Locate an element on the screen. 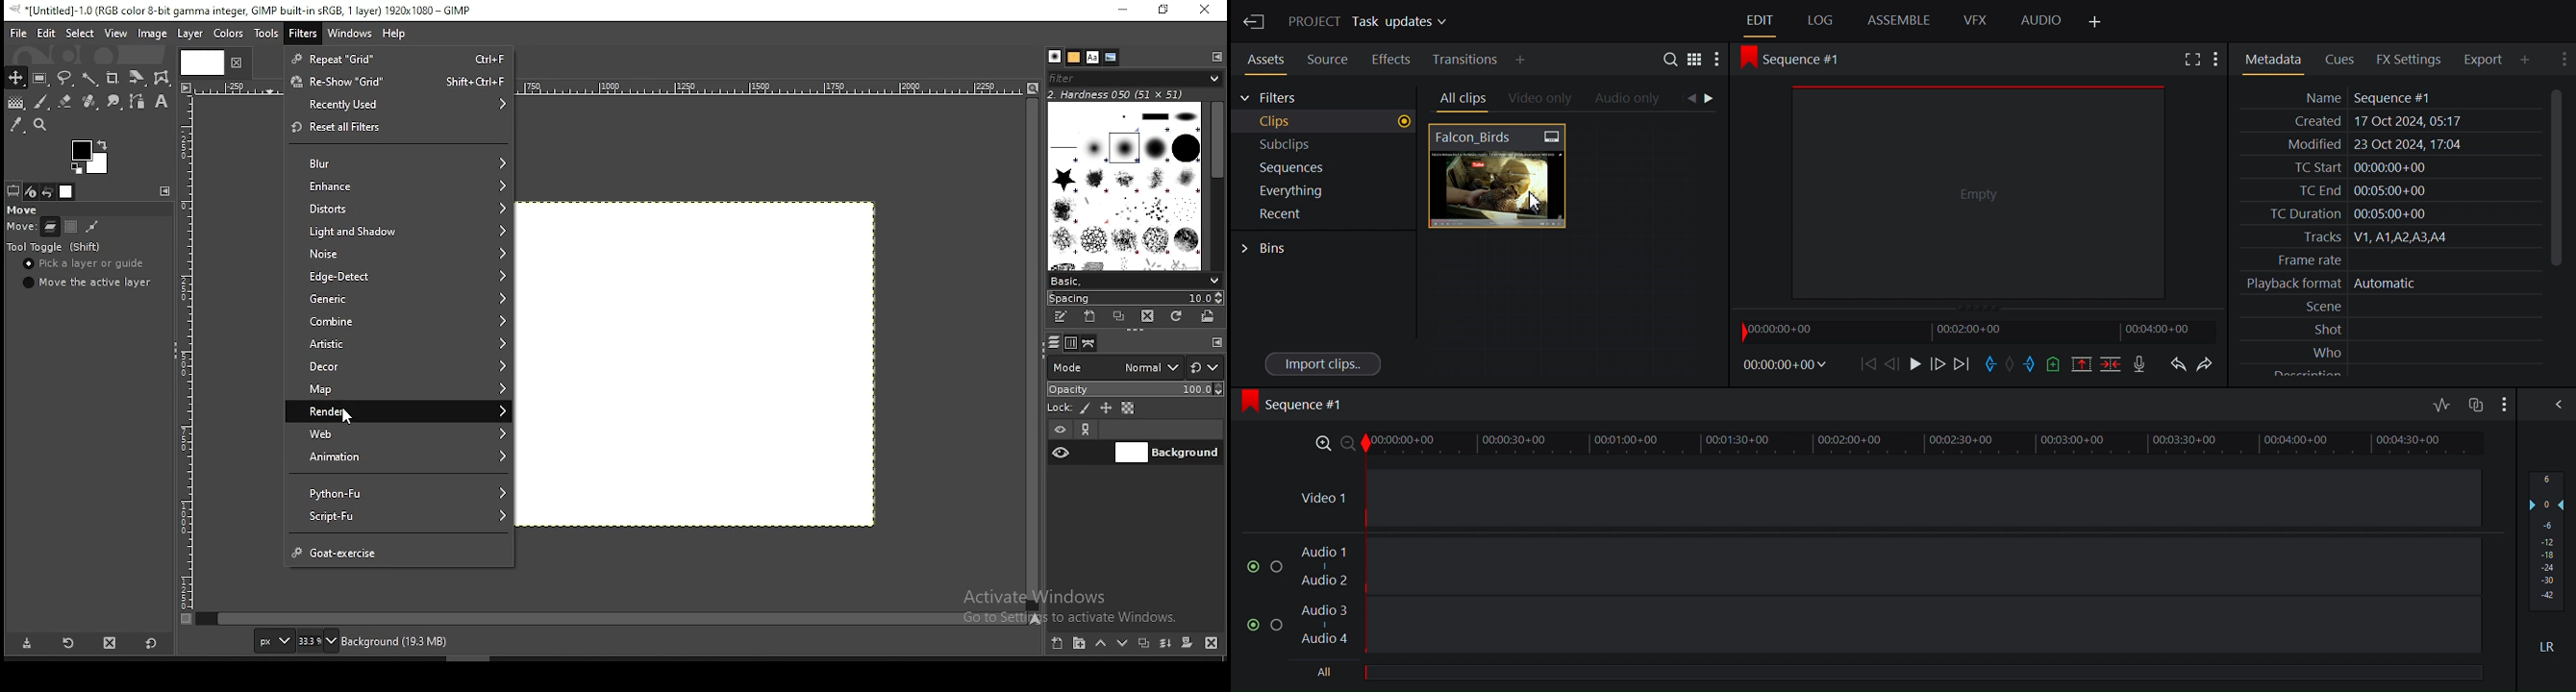  Created is located at coordinates (2388, 122).